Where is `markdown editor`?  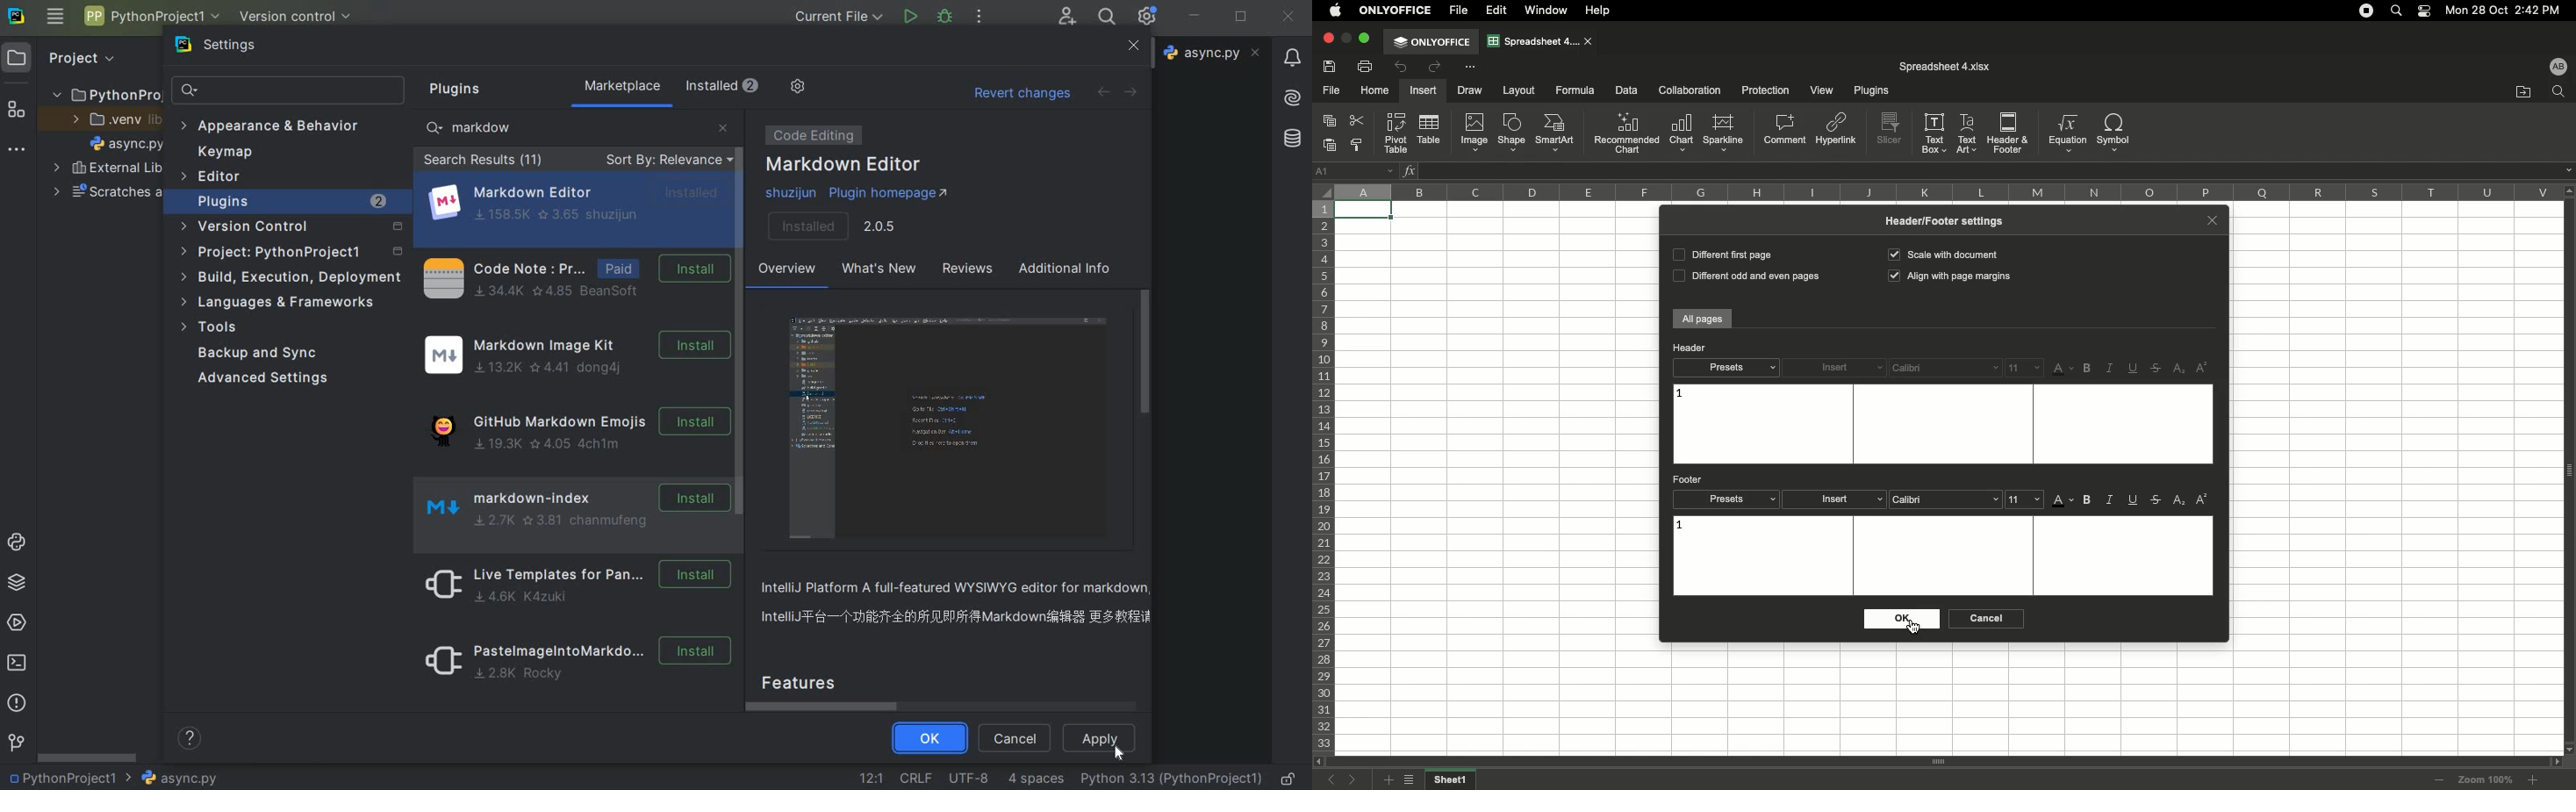
markdown editor is located at coordinates (578, 202).